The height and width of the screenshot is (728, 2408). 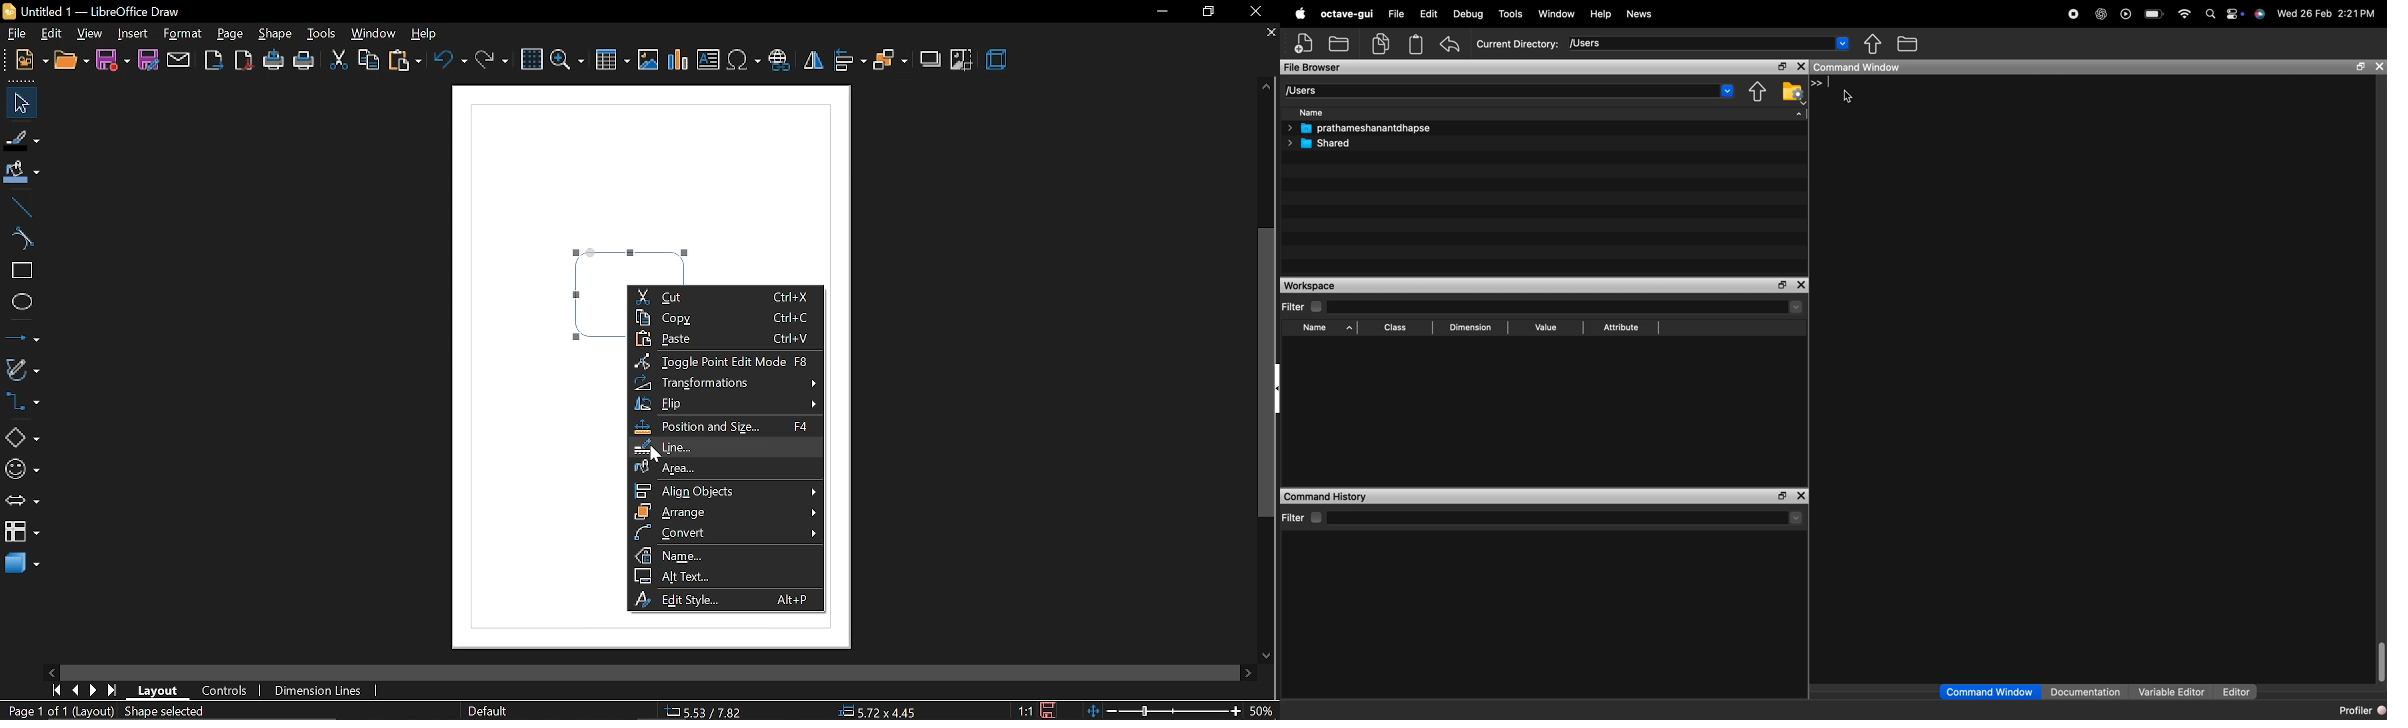 I want to click on insert chart, so click(x=677, y=61).